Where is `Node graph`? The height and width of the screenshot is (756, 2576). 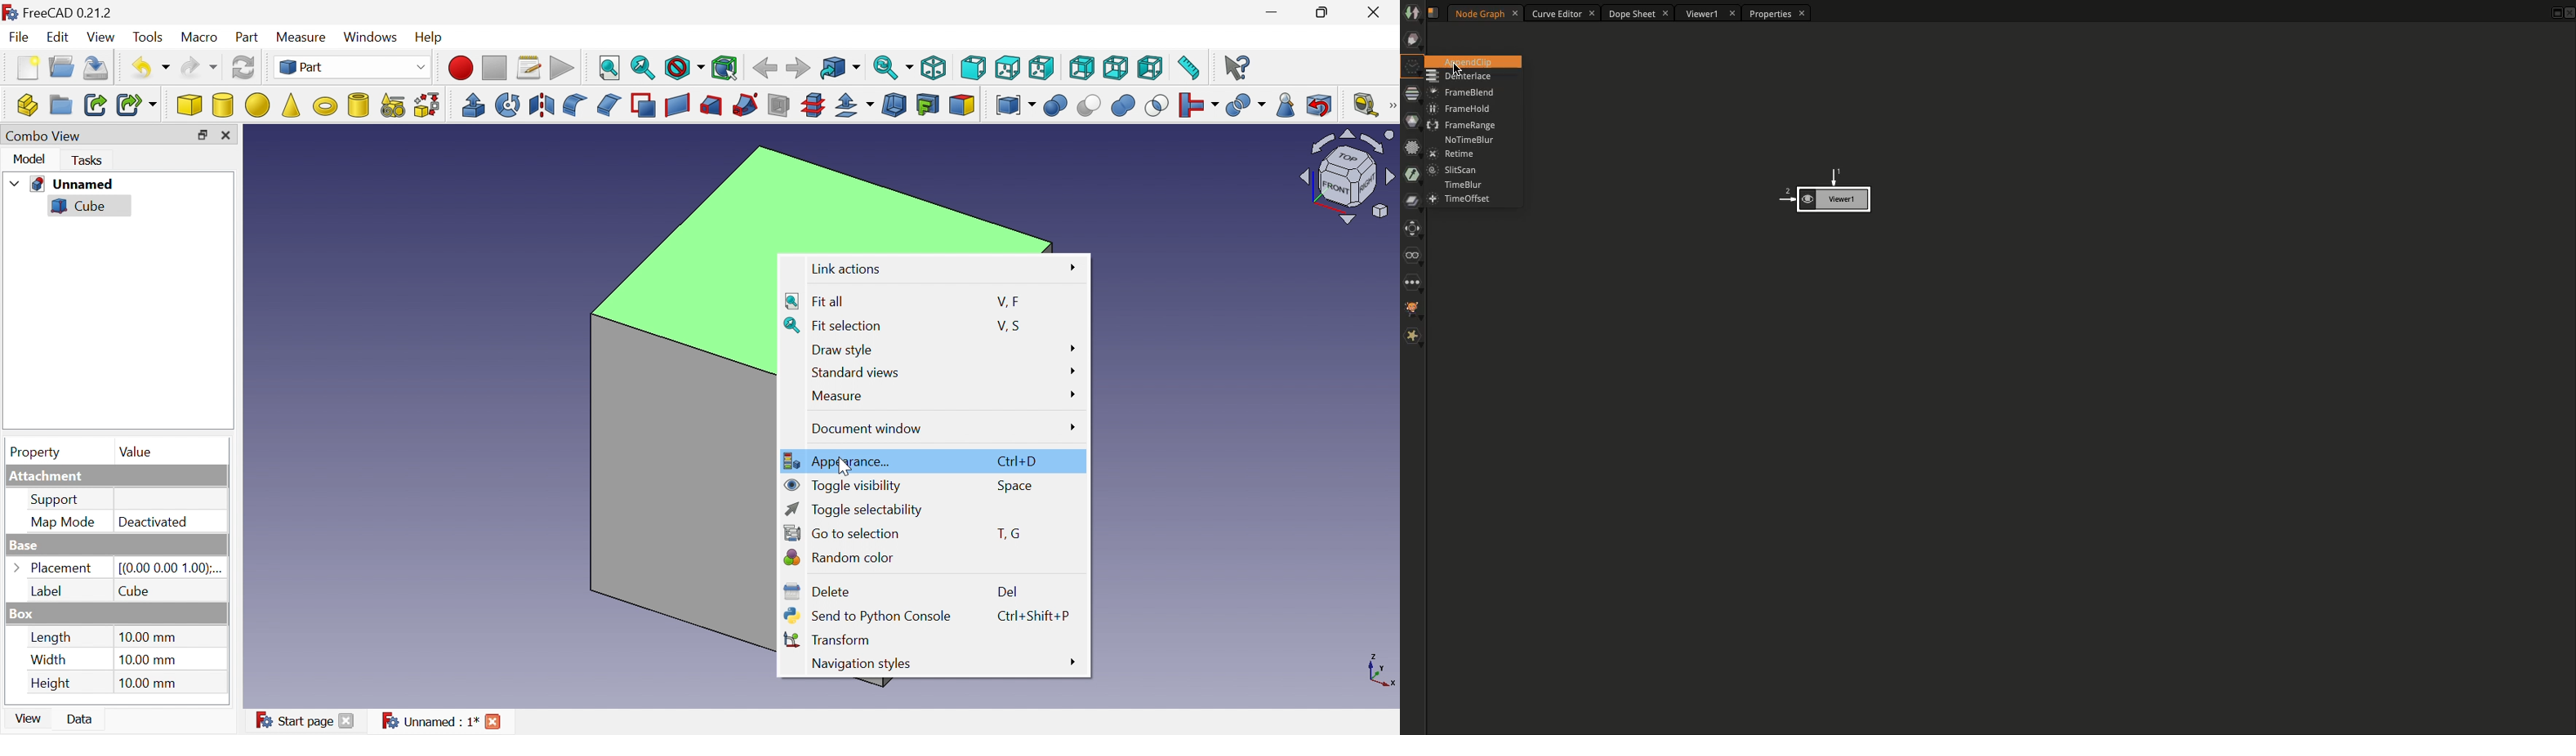 Node graph is located at coordinates (1486, 12).